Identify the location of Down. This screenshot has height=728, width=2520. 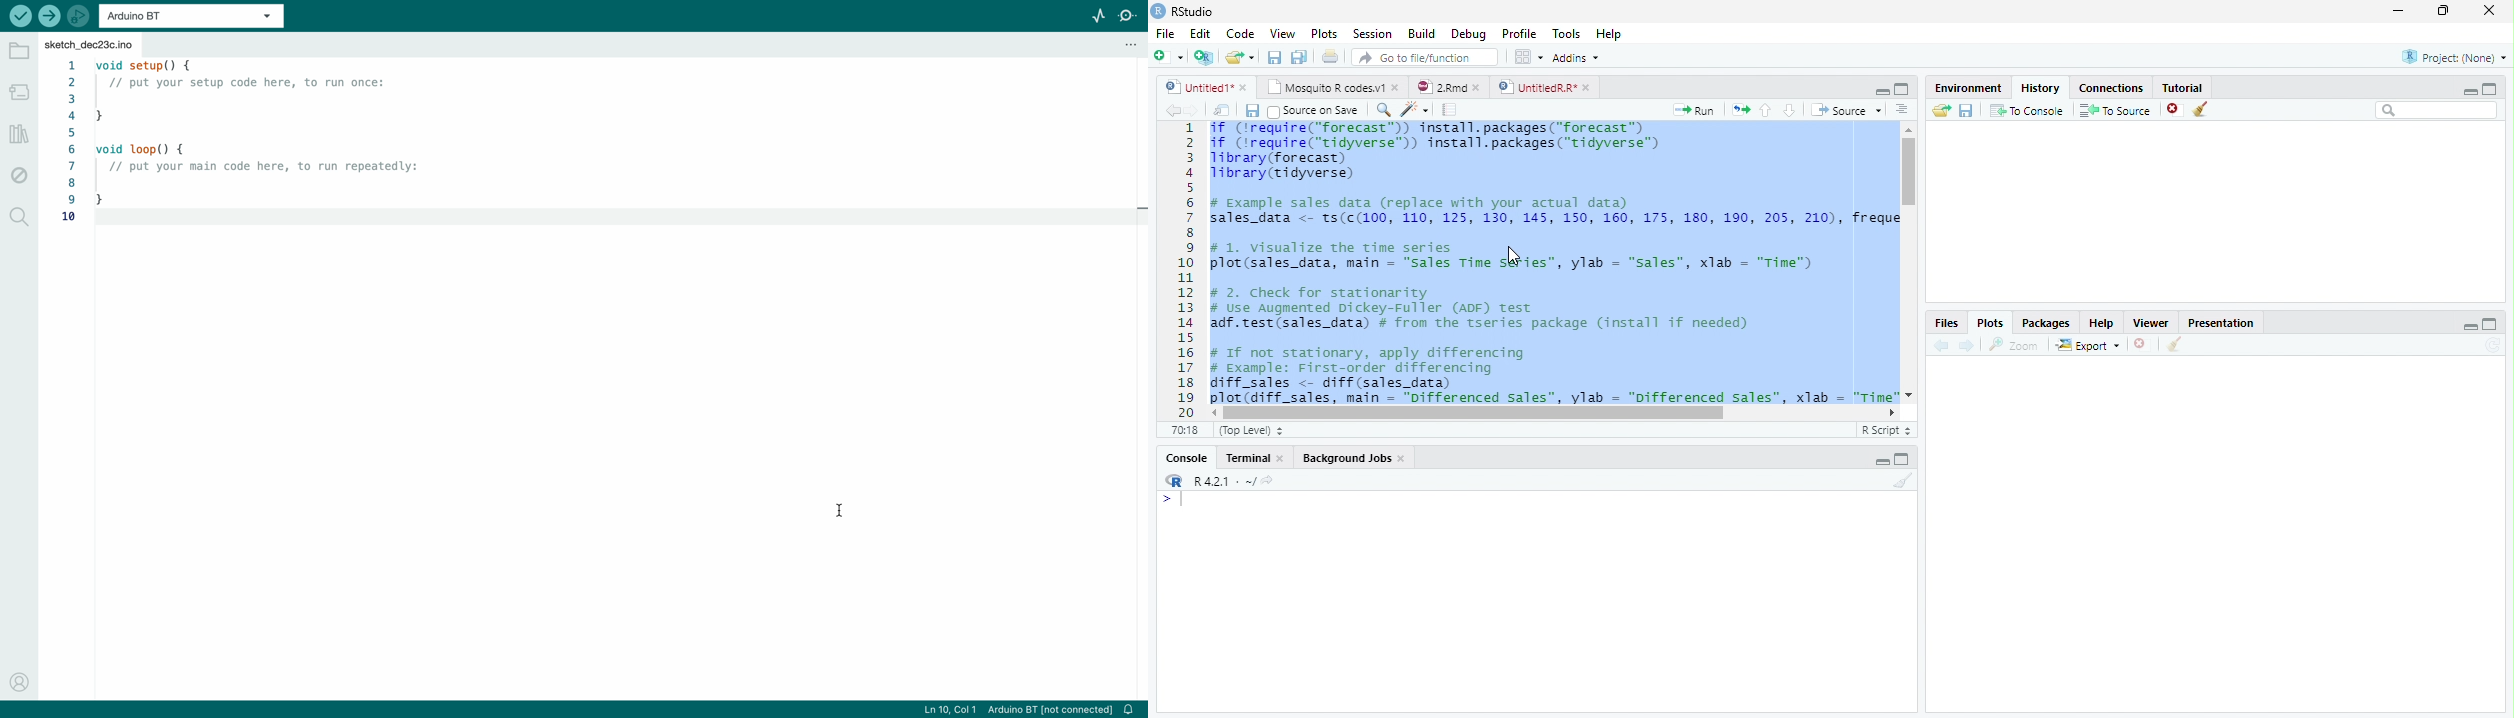
(1790, 111).